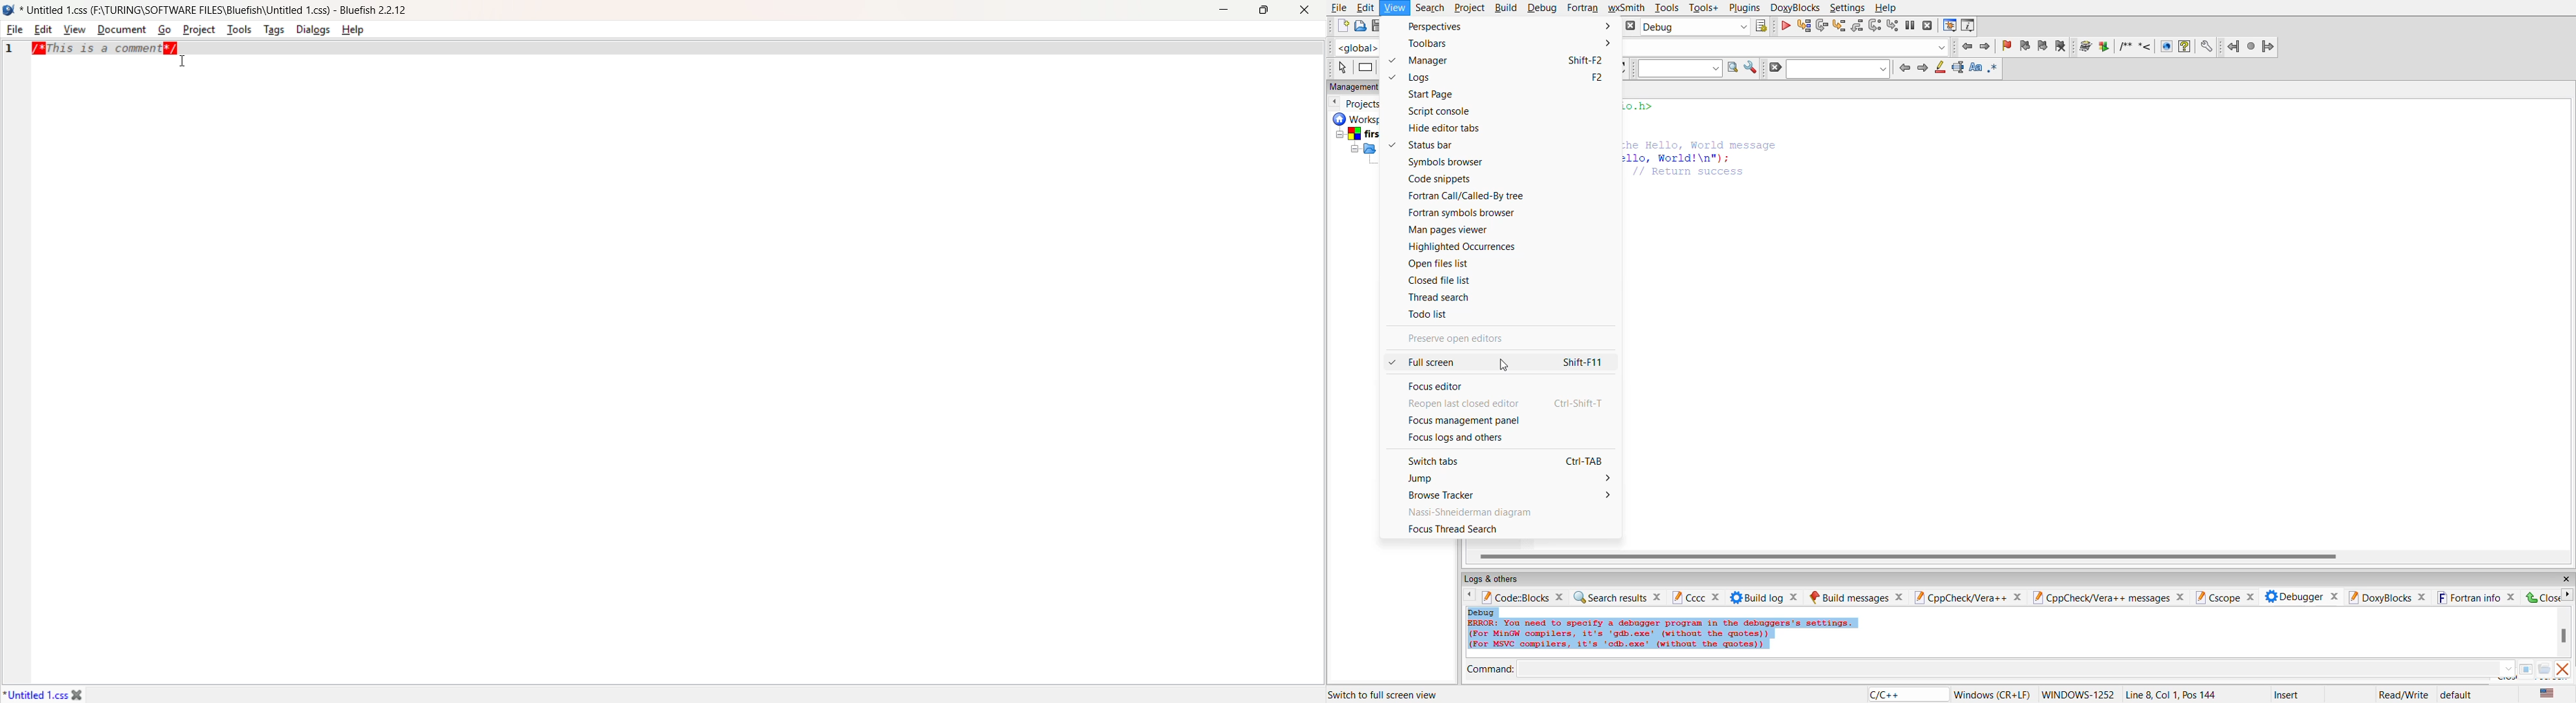  Describe the element at coordinates (1366, 8) in the screenshot. I see `edit` at that location.